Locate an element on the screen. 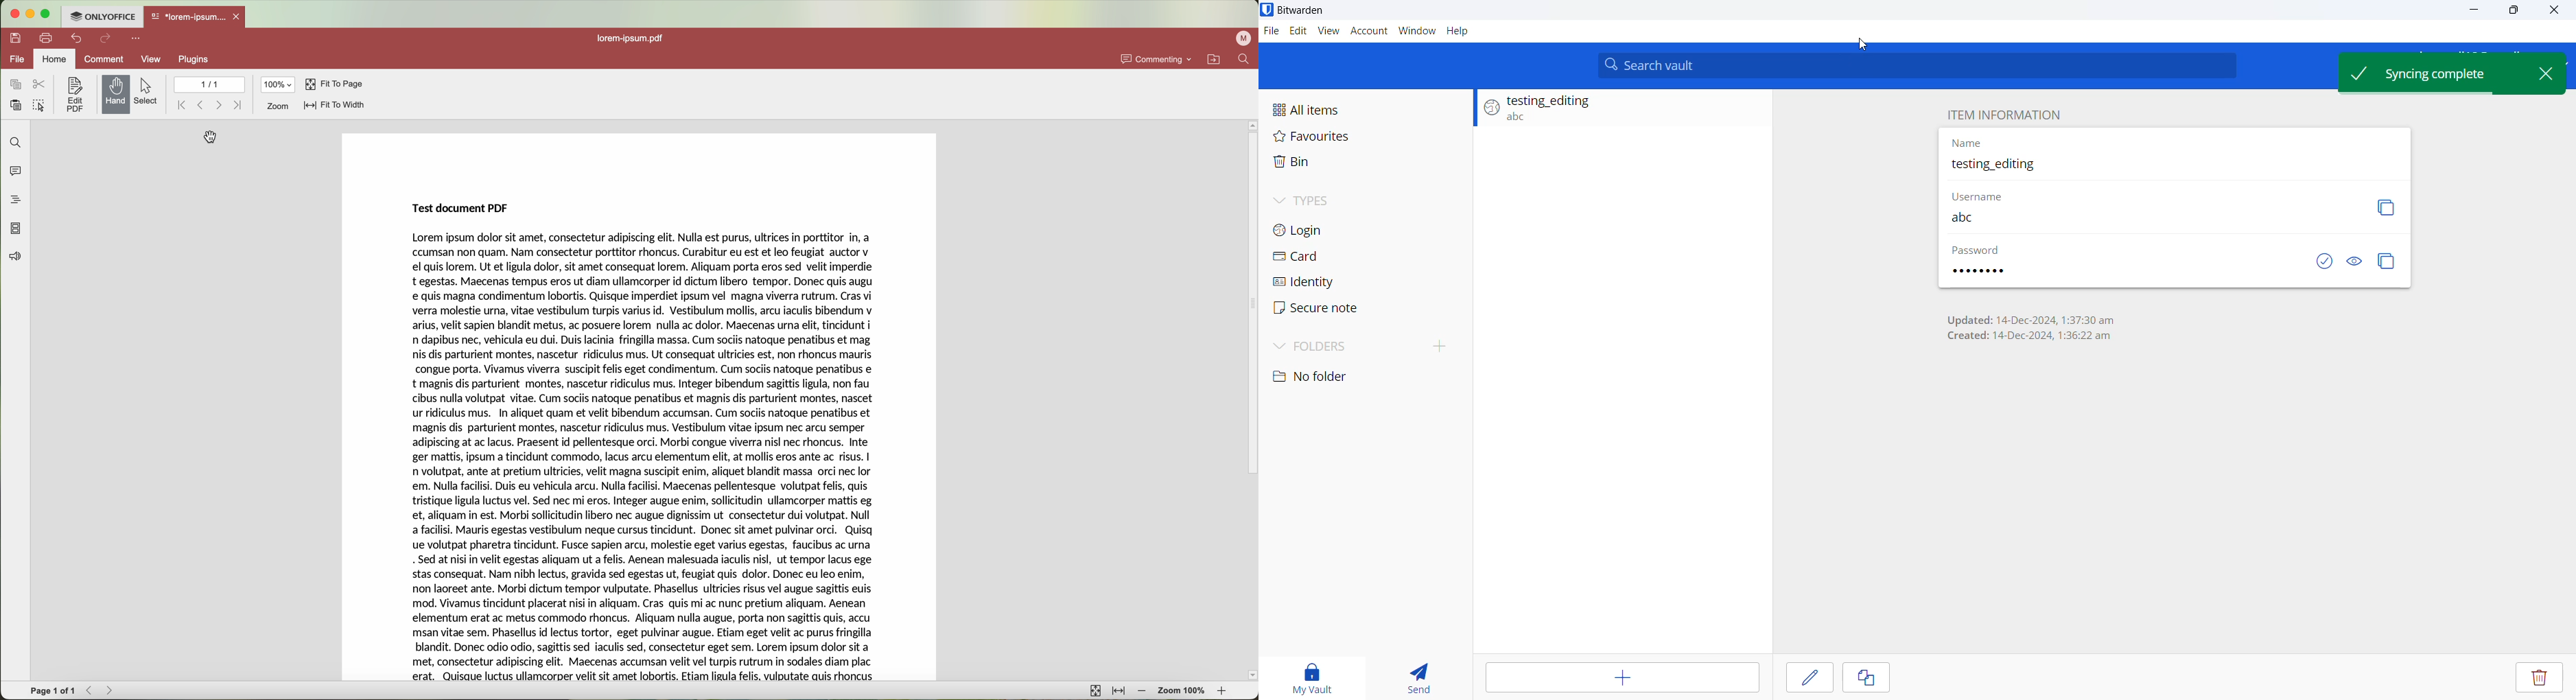 Image resolution: width=2576 pixels, height=700 pixels. fit to page is located at coordinates (1096, 690).